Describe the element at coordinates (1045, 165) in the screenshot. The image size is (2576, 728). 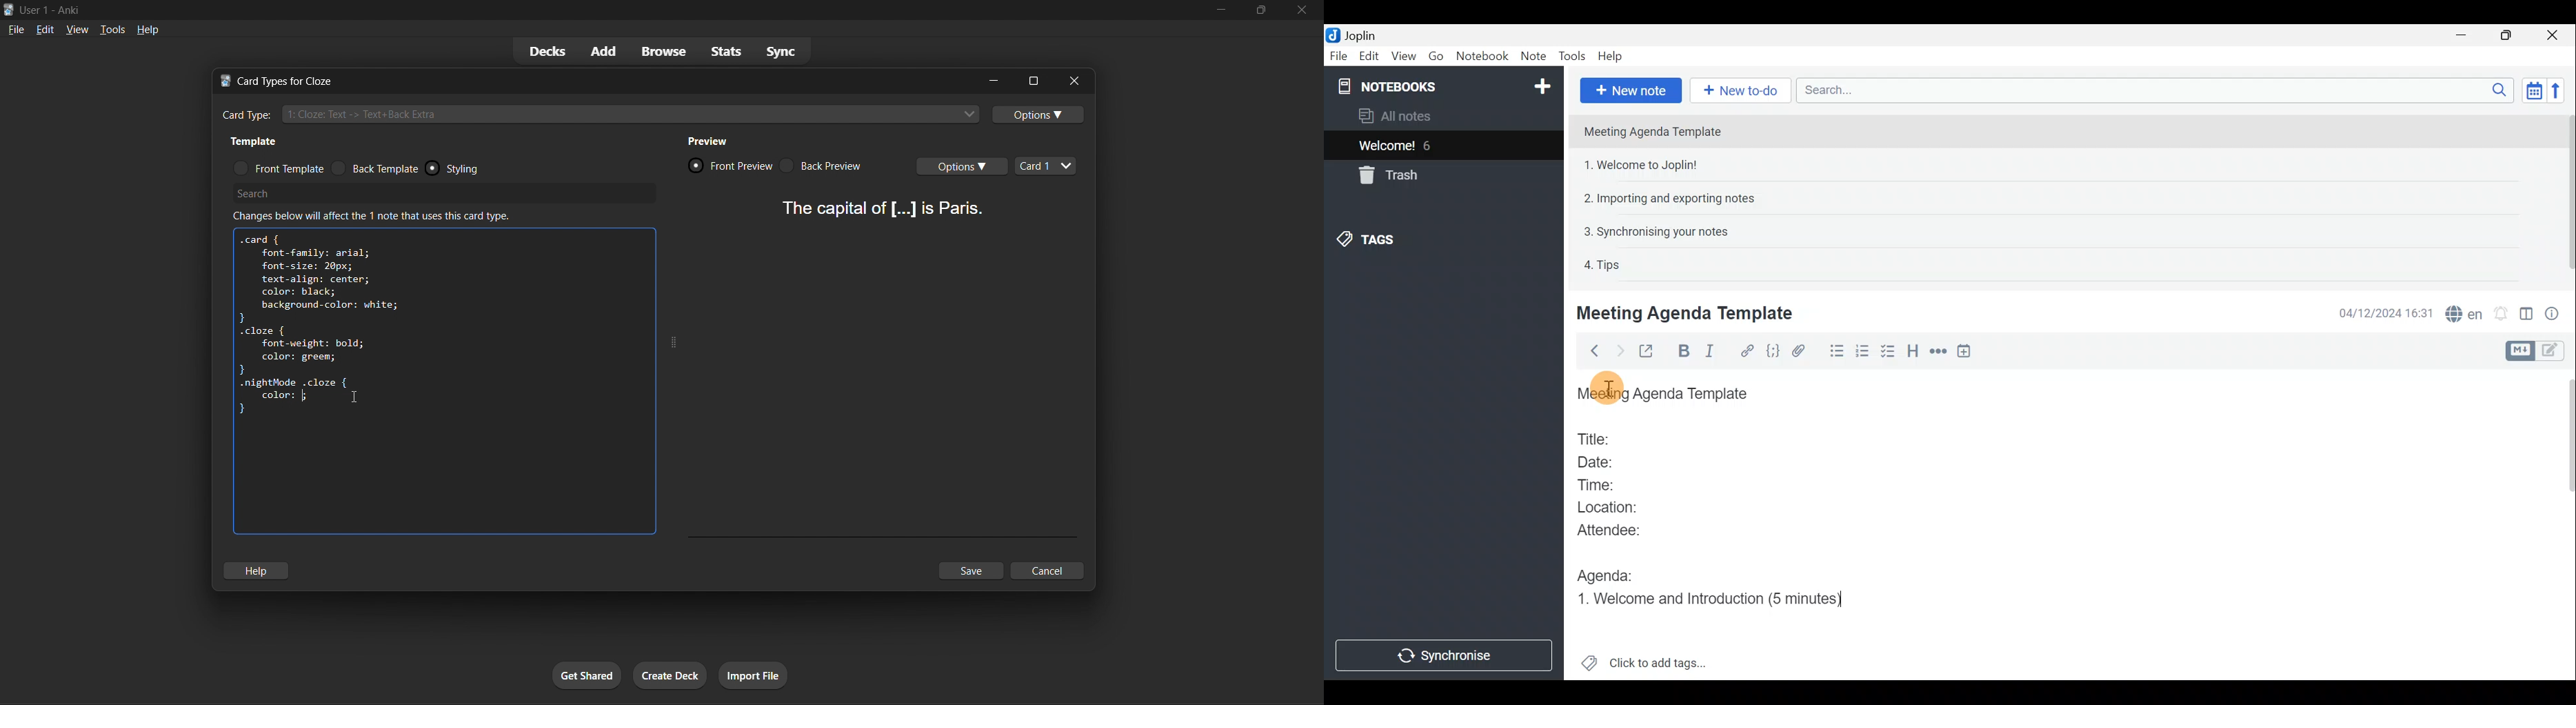
I see `card types` at that location.